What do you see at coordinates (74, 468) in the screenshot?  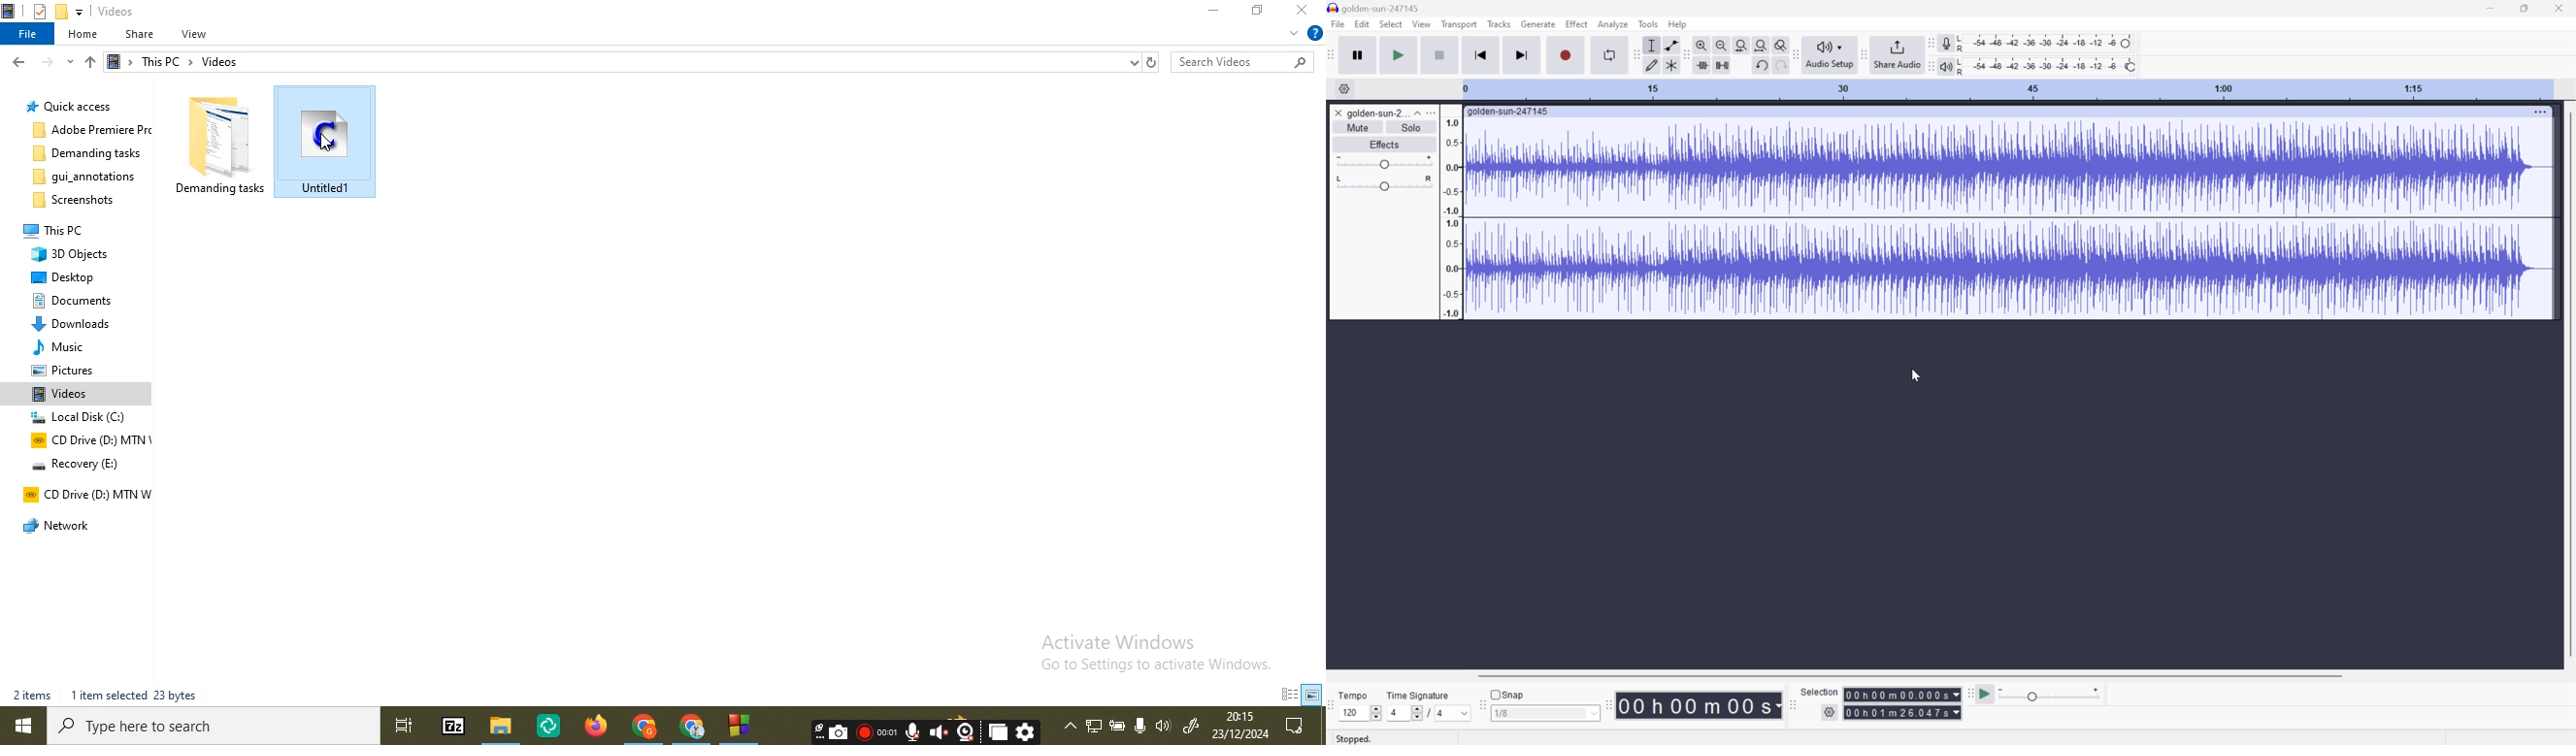 I see `folder` at bounding box center [74, 468].